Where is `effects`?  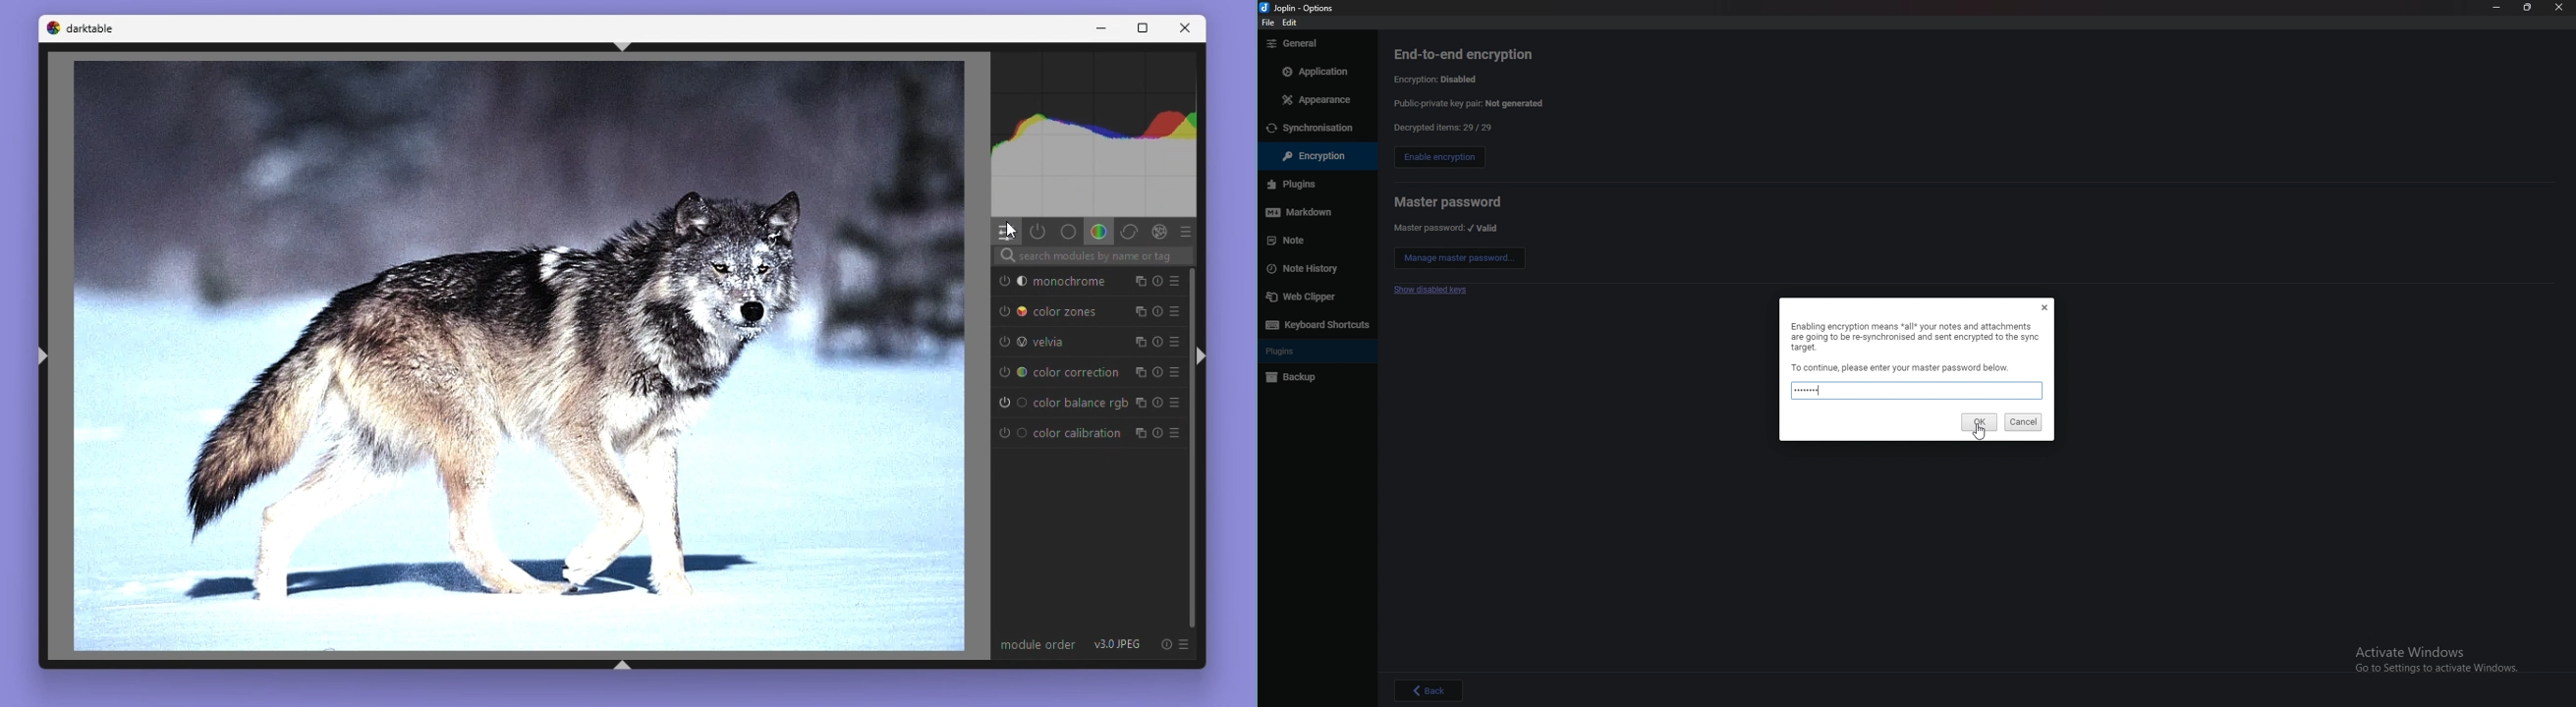 effects is located at coordinates (1159, 232).